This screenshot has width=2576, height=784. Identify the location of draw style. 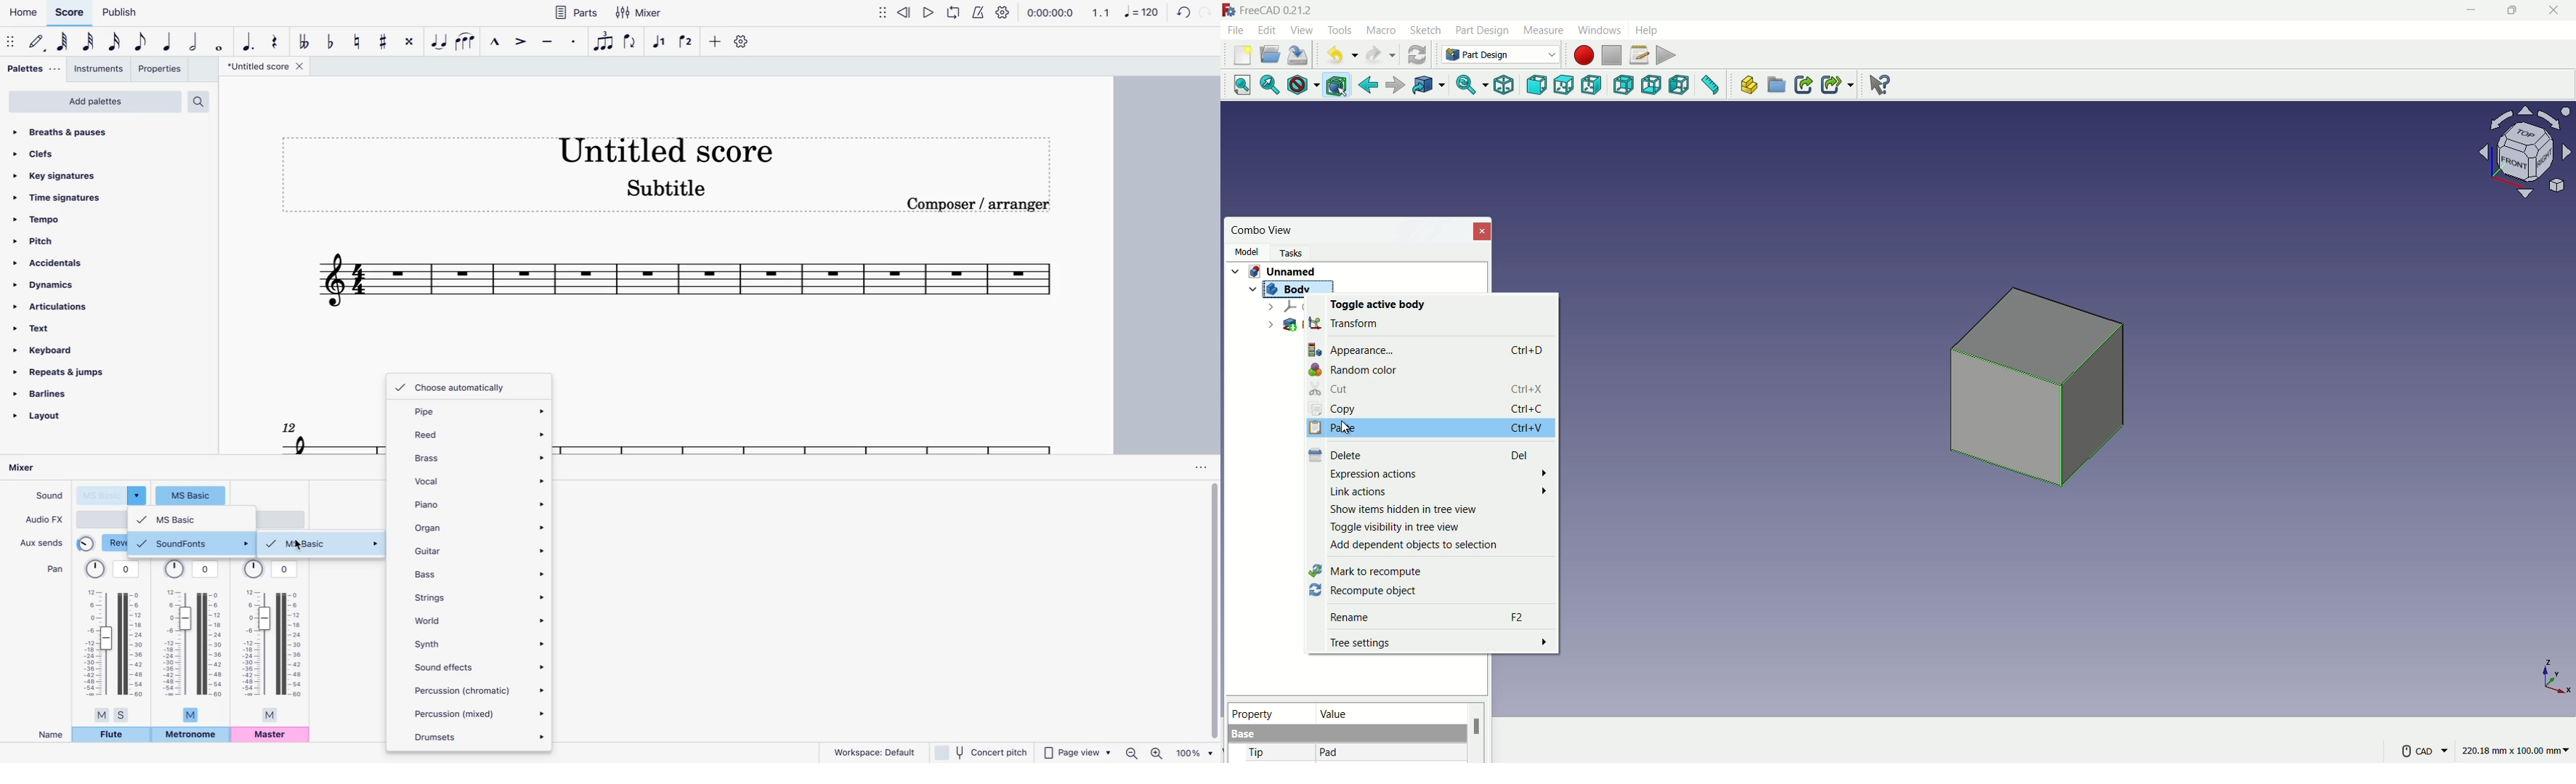
(1300, 85).